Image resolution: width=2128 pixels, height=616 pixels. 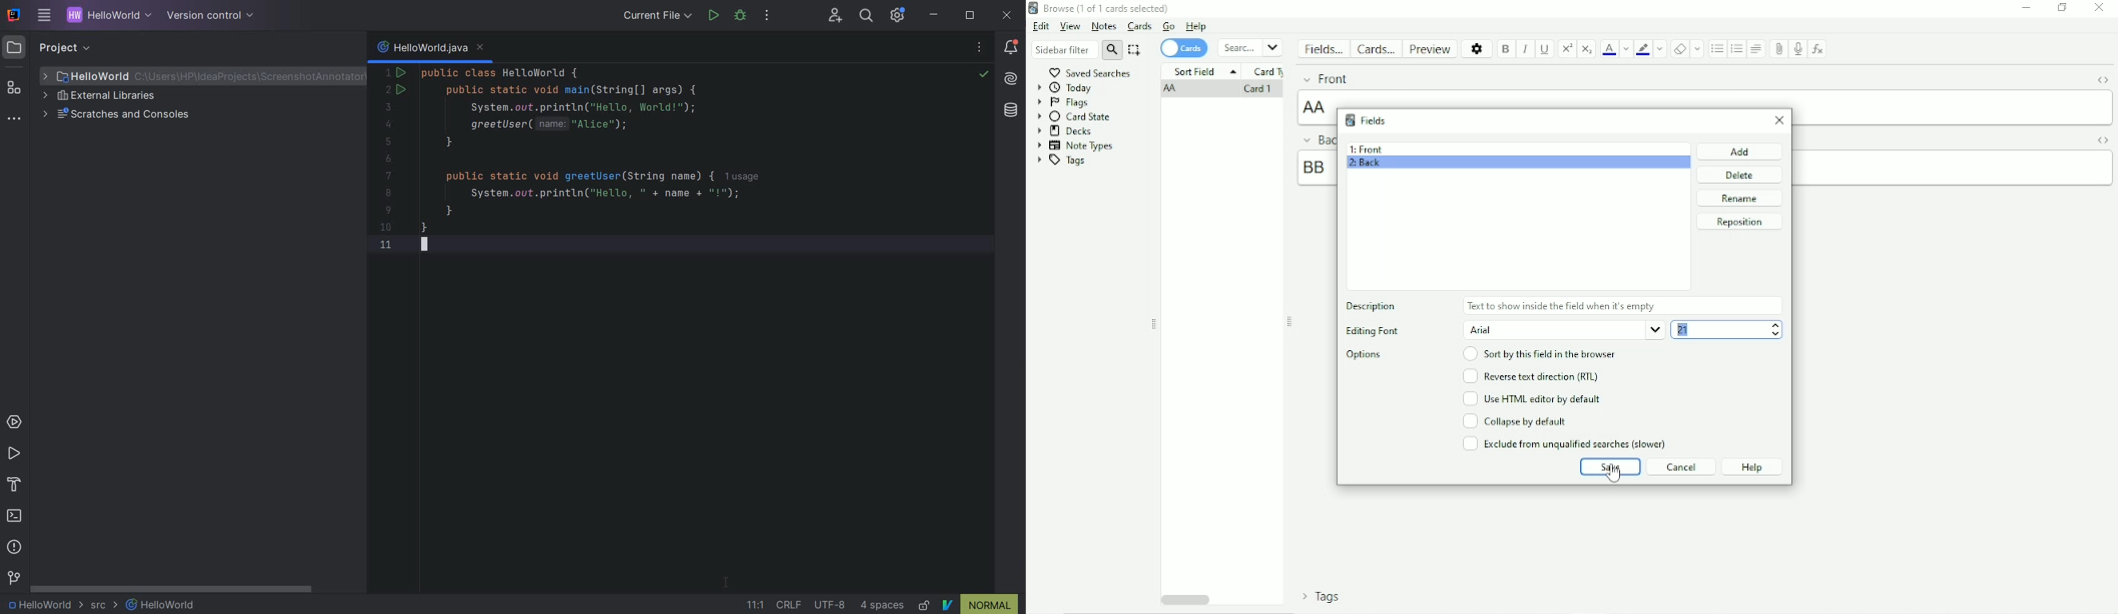 I want to click on Record audio, so click(x=1796, y=49).